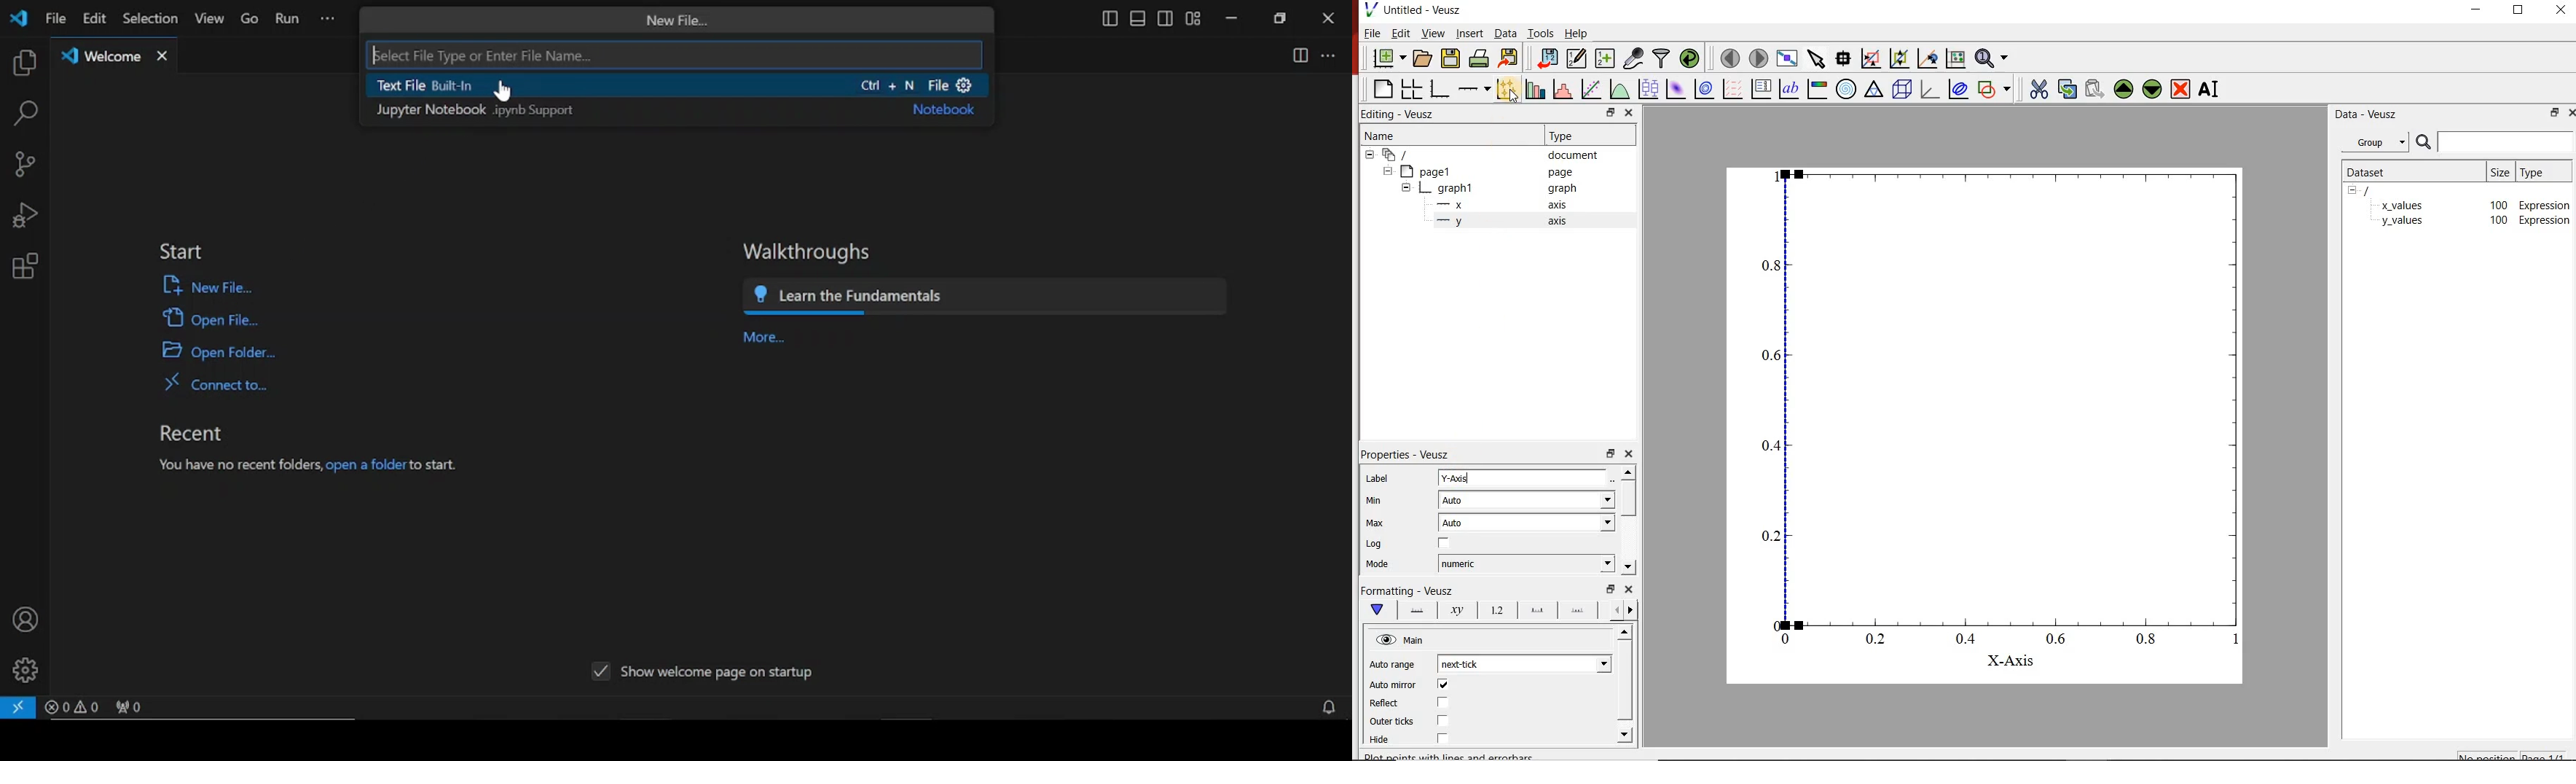  I want to click on minor ticks, so click(1579, 610).